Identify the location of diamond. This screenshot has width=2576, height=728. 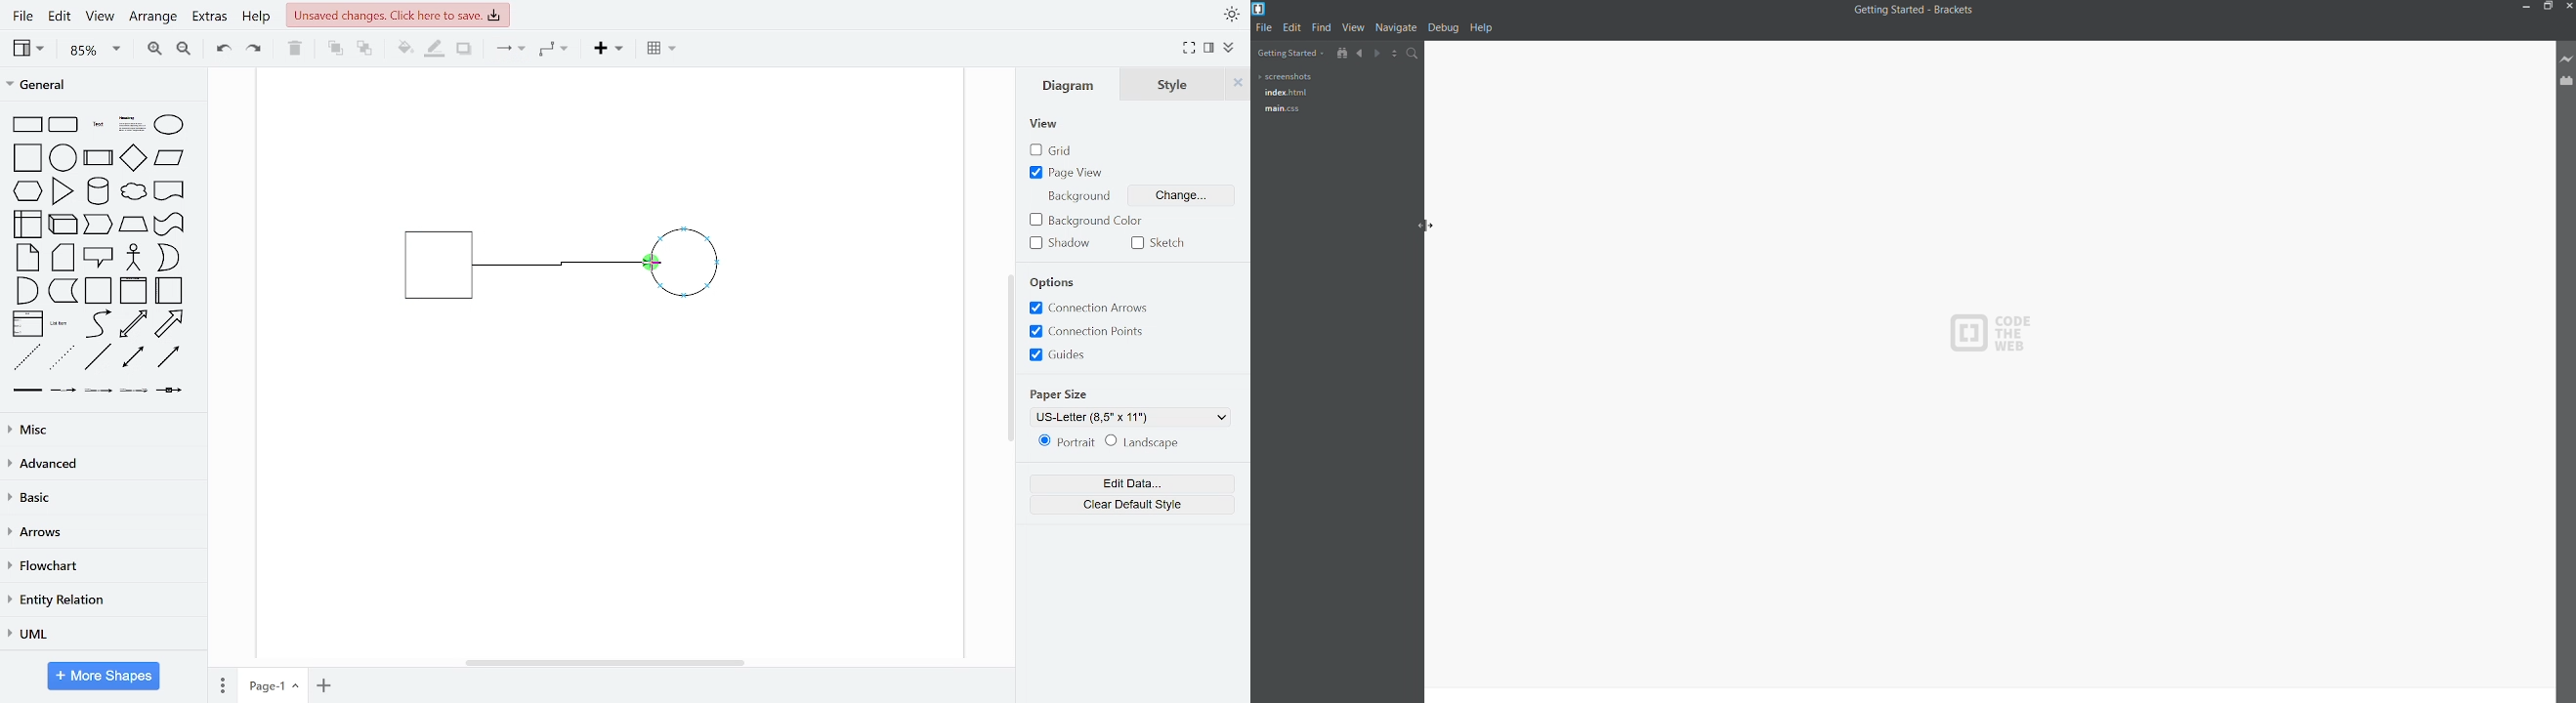
(133, 159).